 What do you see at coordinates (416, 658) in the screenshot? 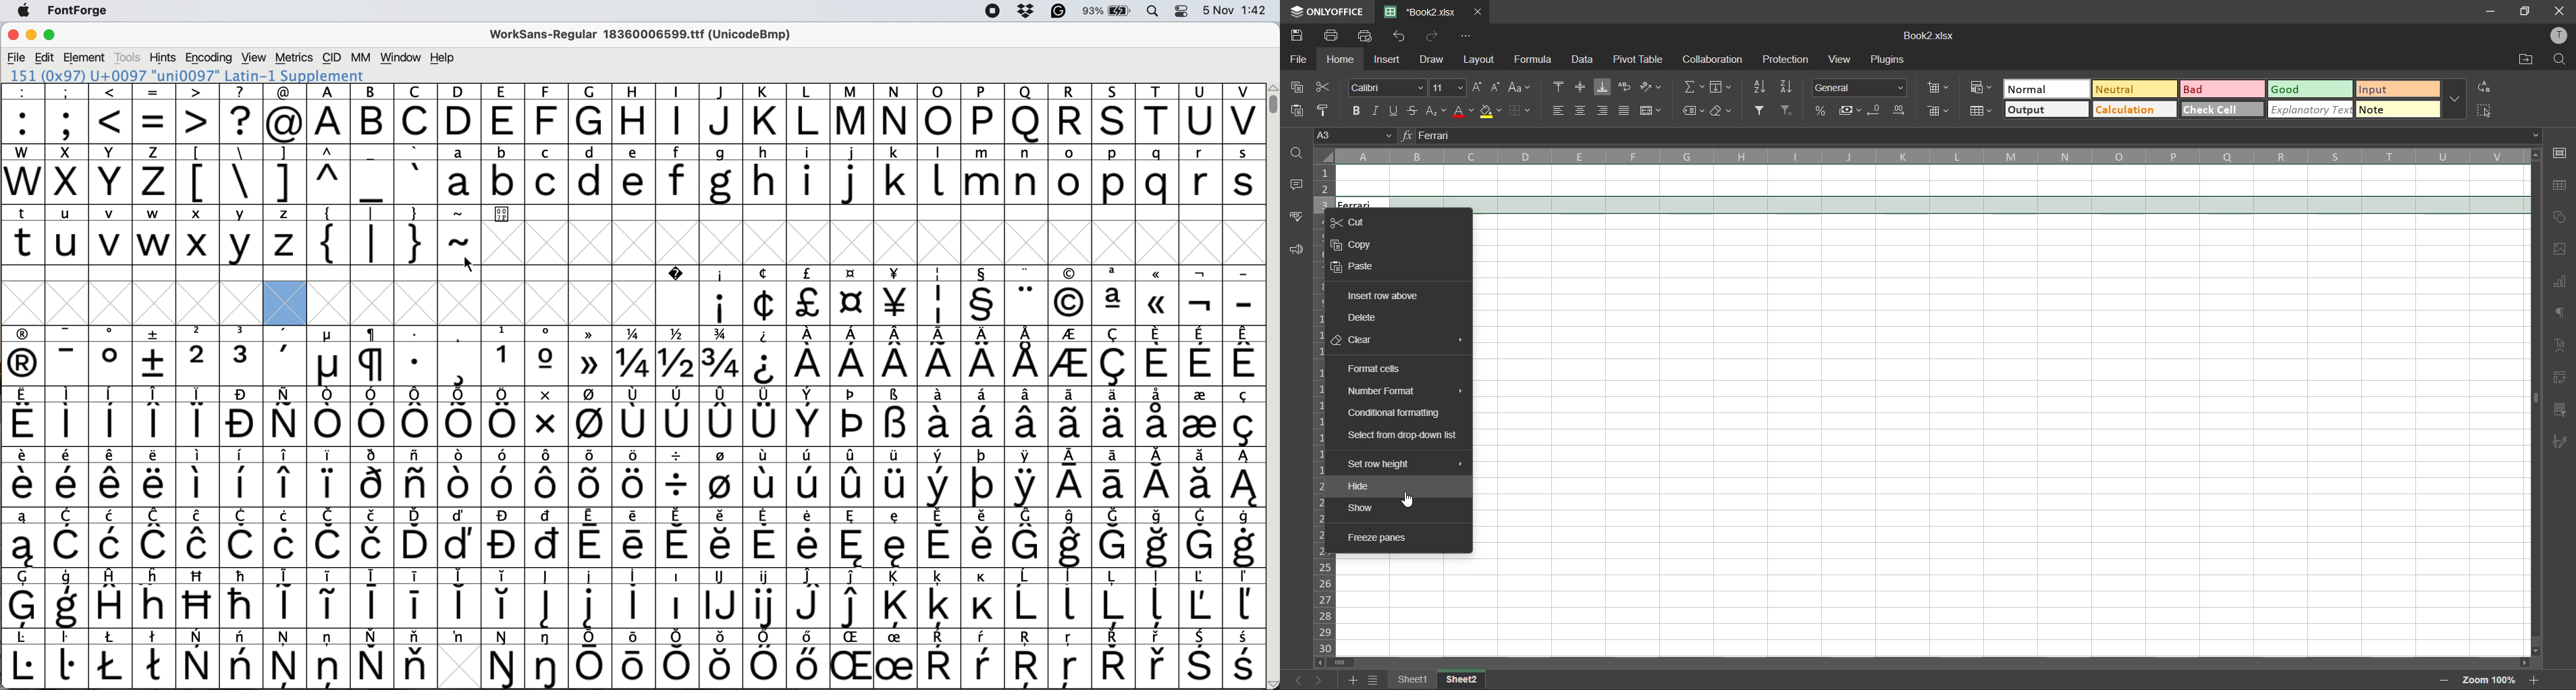
I see `symbol` at bounding box center [416, 658].